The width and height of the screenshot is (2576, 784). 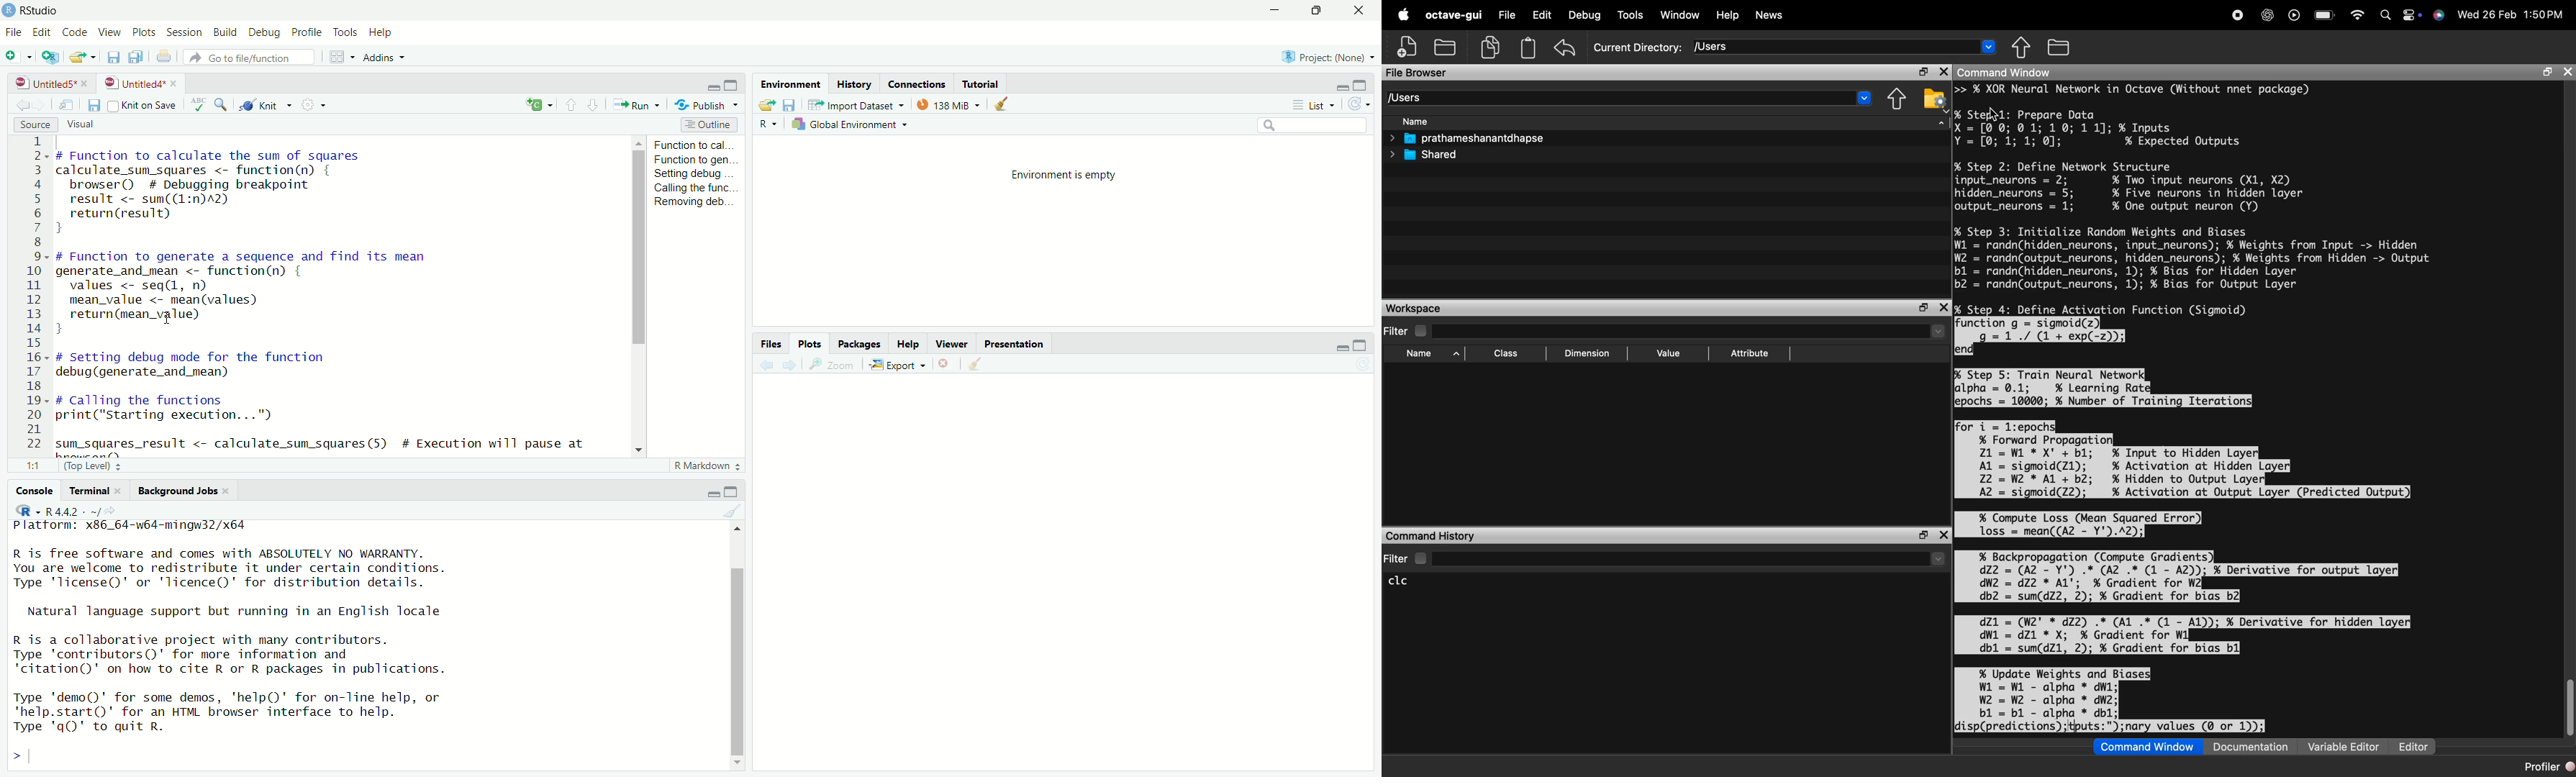 I want to click on open an existing file, so click(x=81, y=57).